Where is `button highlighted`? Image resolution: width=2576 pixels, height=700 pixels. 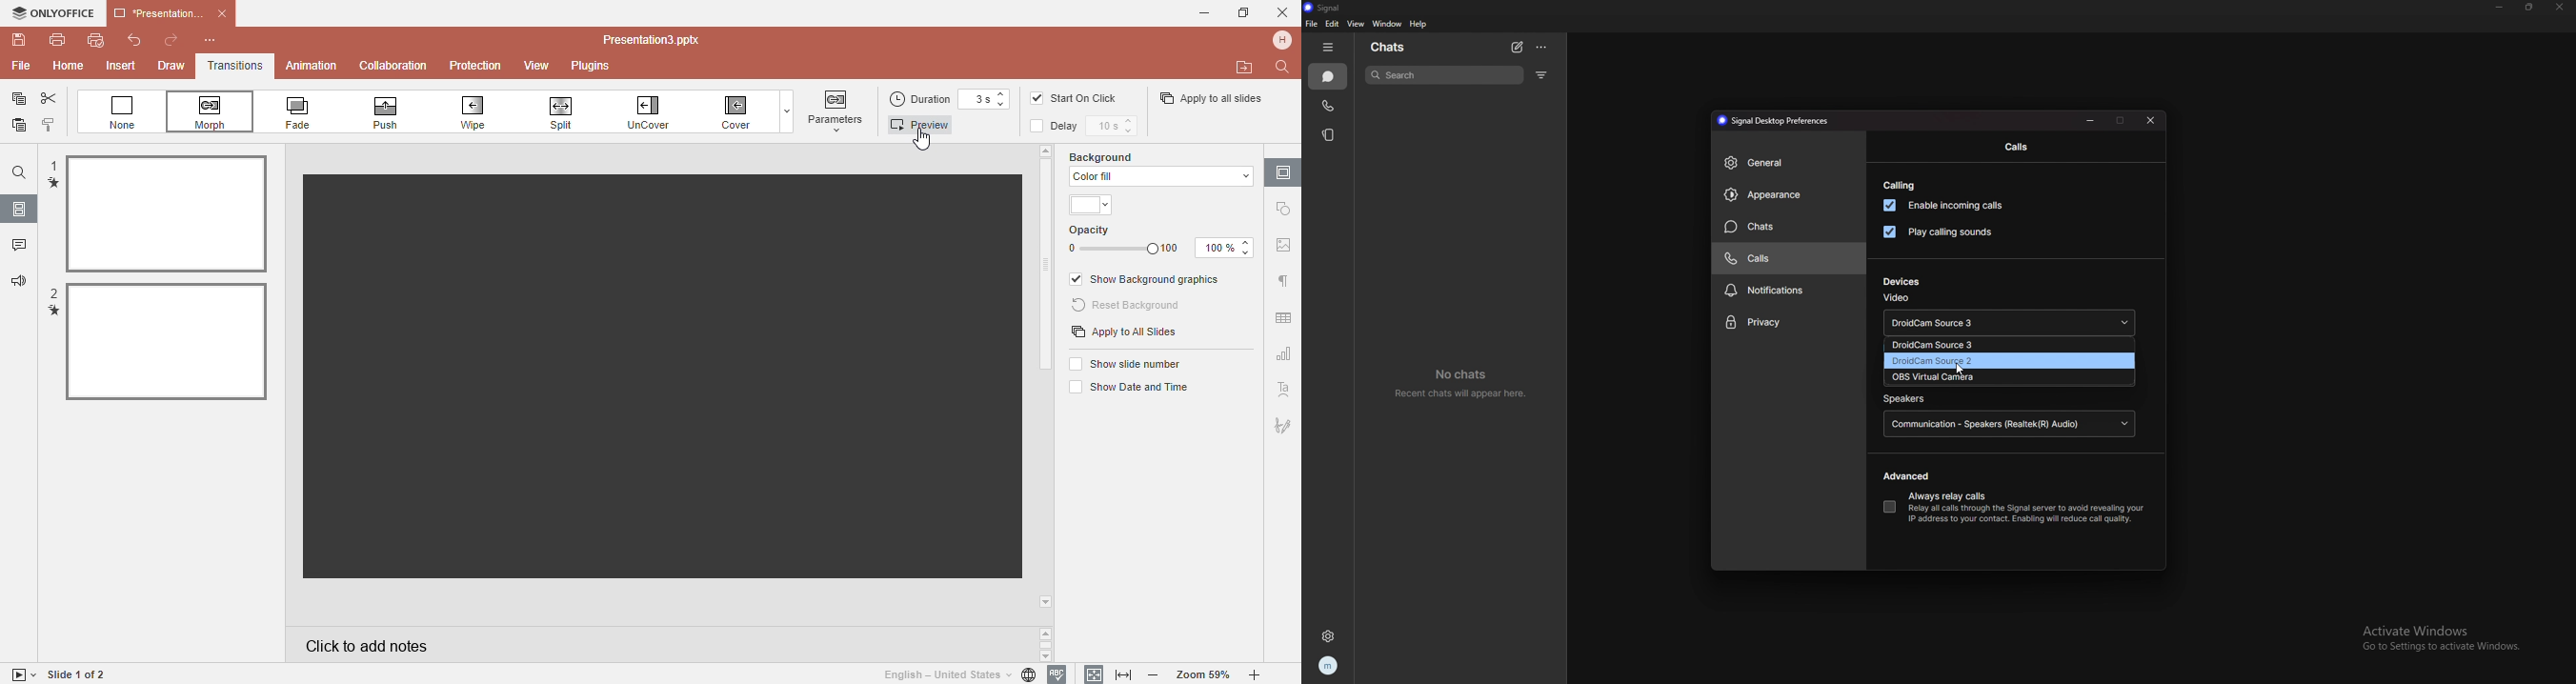 button highlighted is located at coordinates (836, 111).